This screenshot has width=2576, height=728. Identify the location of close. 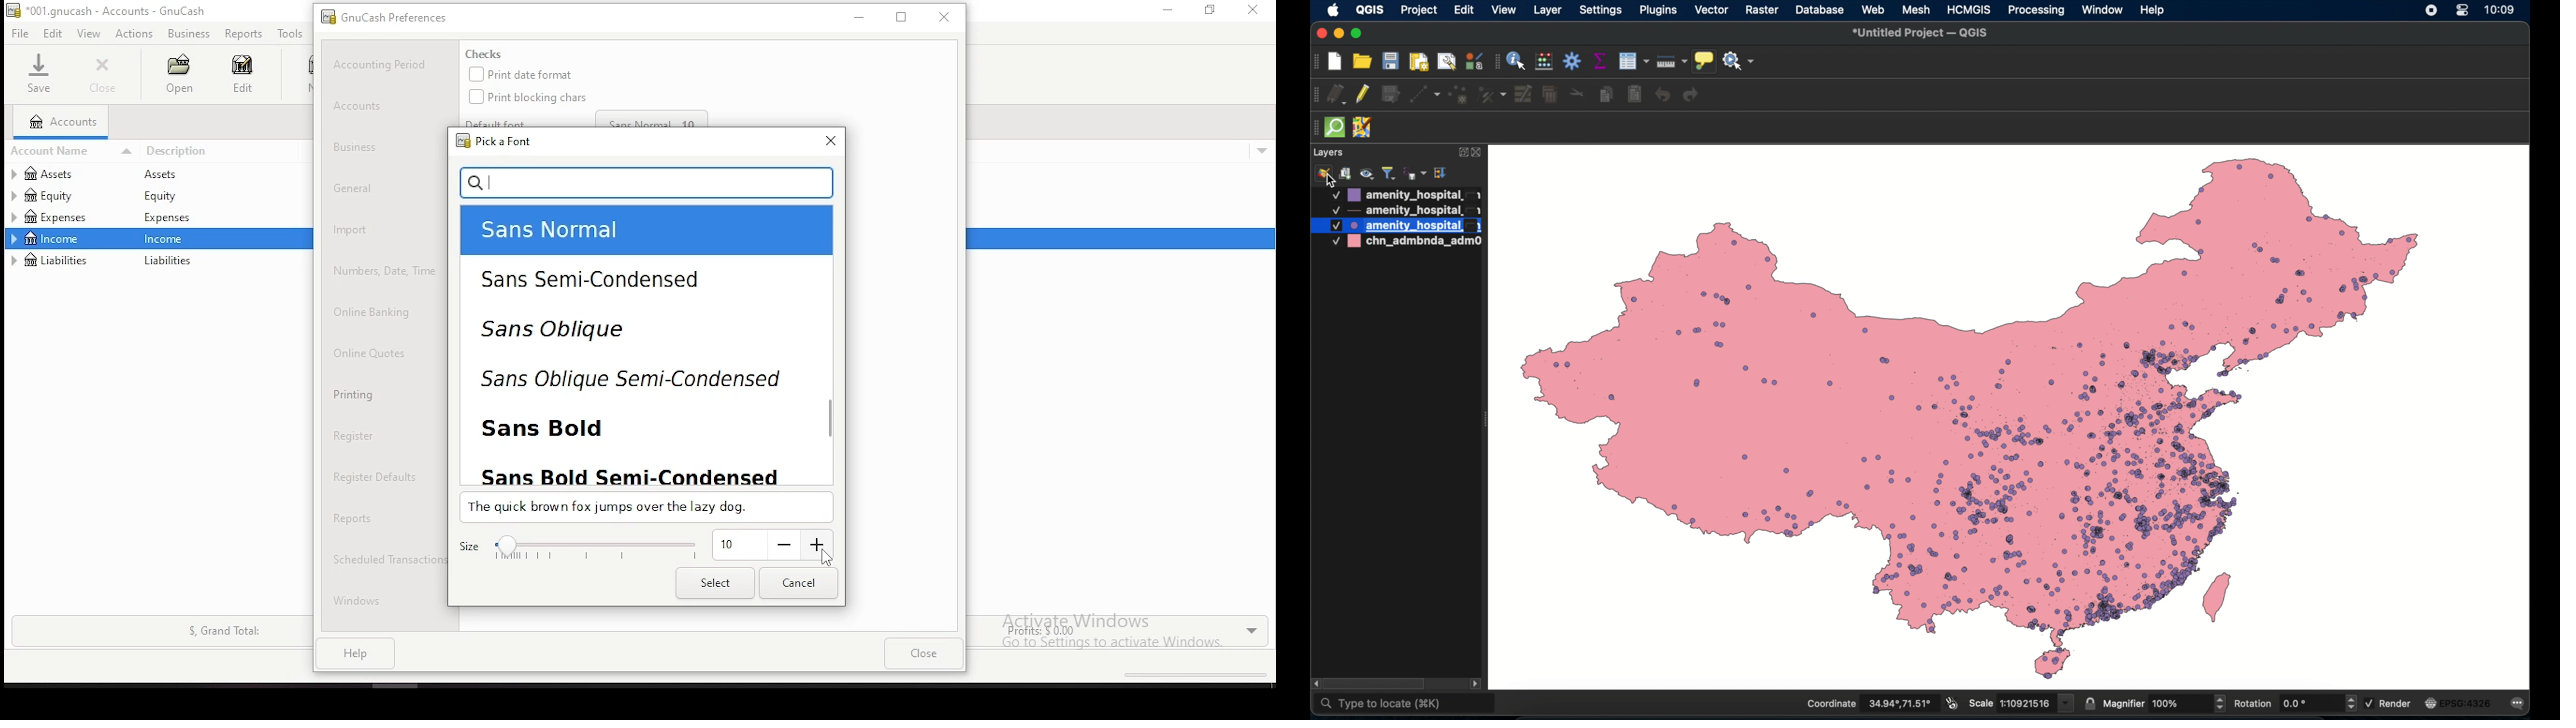
(1320, 34).